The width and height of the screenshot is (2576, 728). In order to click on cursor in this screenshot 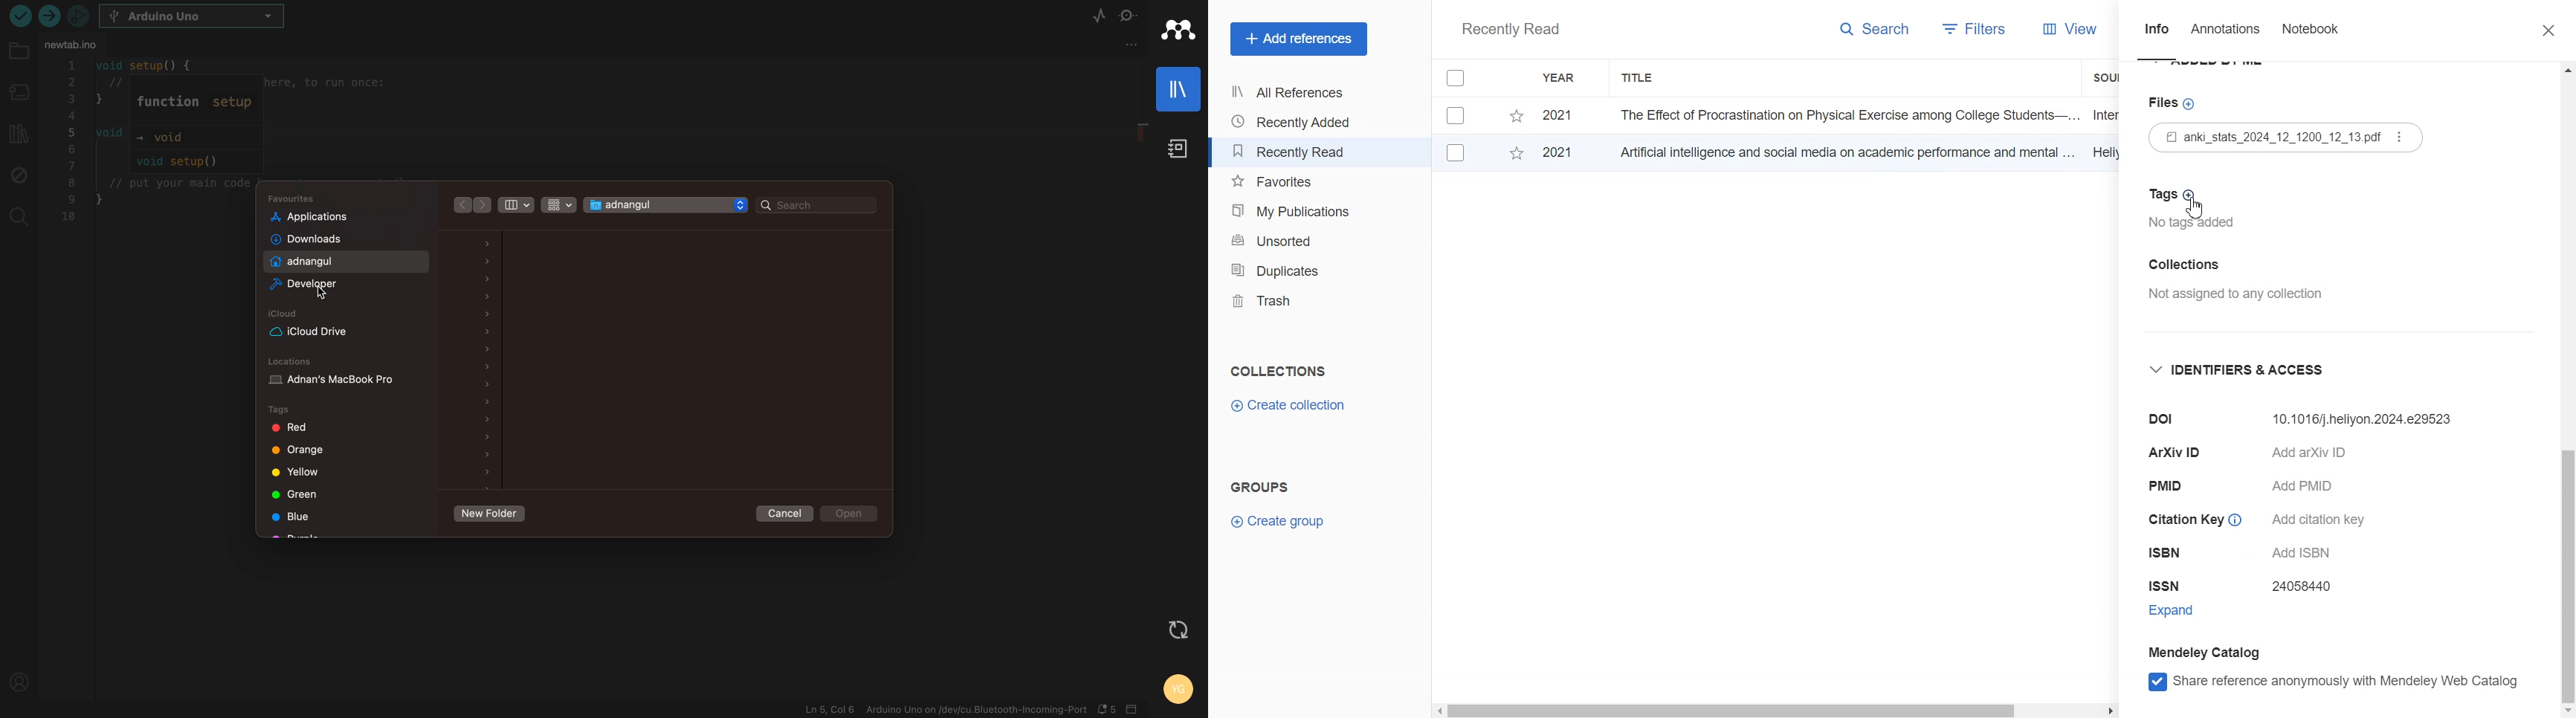, I will do `click(2200, 207)`.